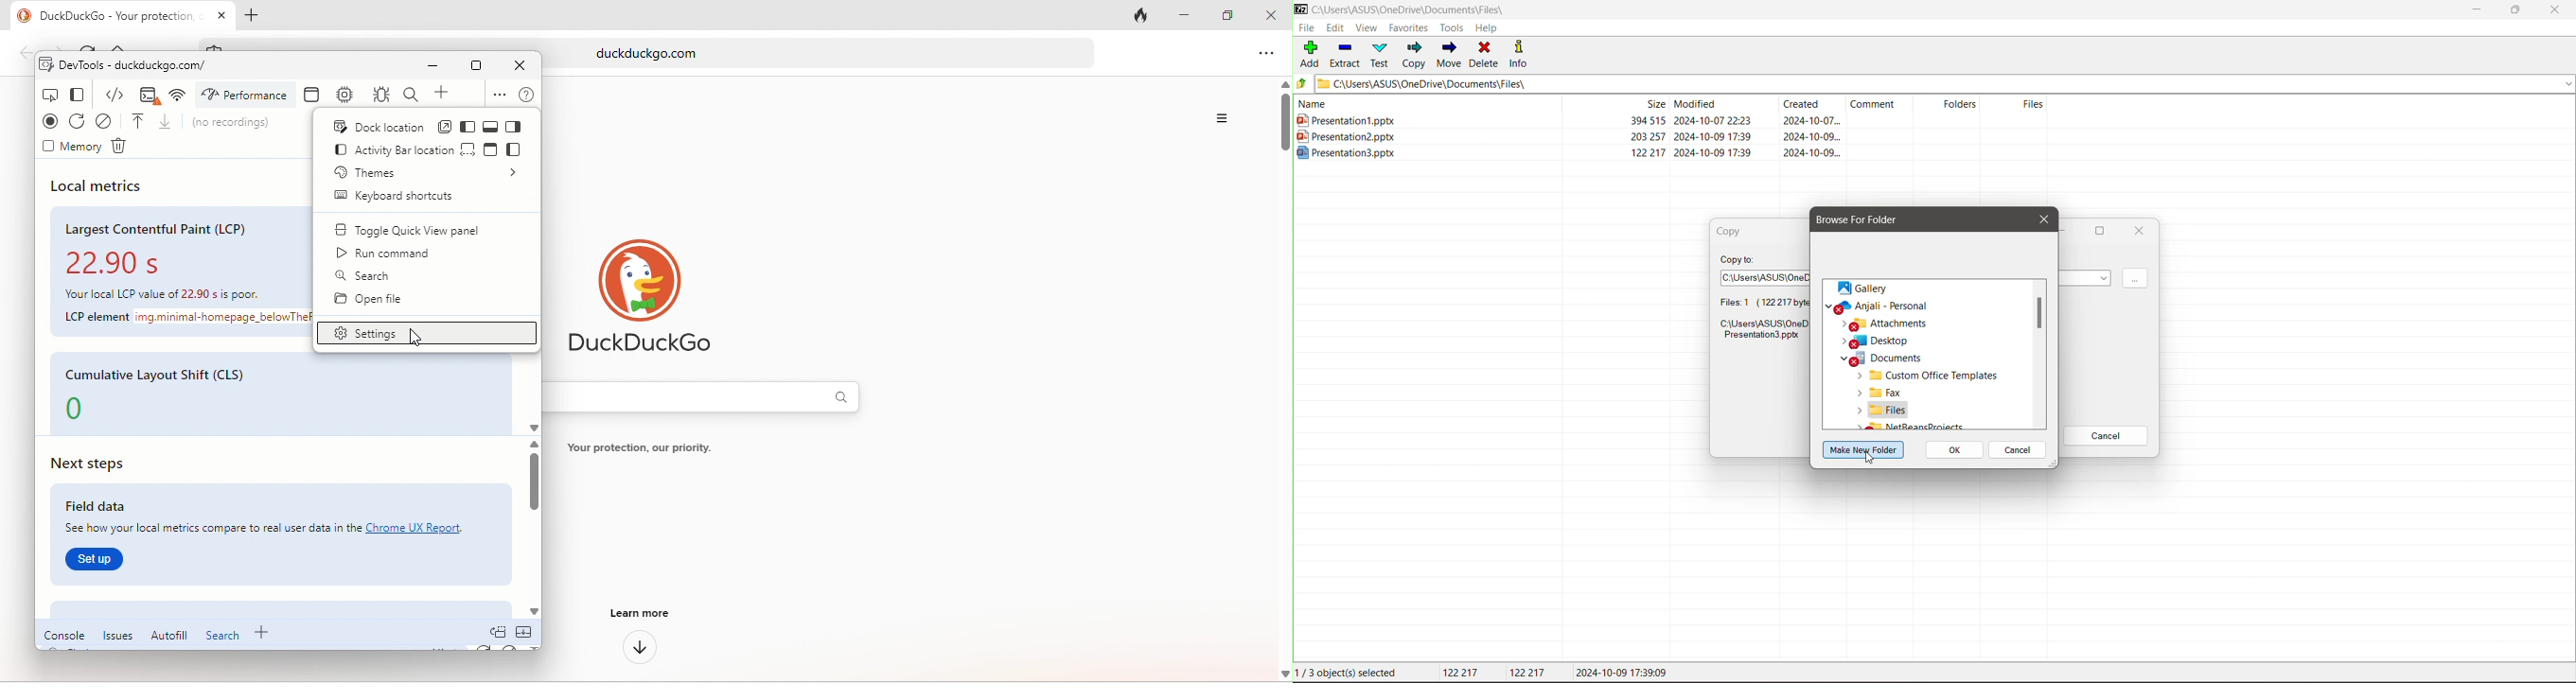 The width and height of the screenshot is (2576, 700). What do you see at coordinates (1626, 673) in the screenshot?
I see `Modified date of the selected file` at bounding box center [1626, 673].